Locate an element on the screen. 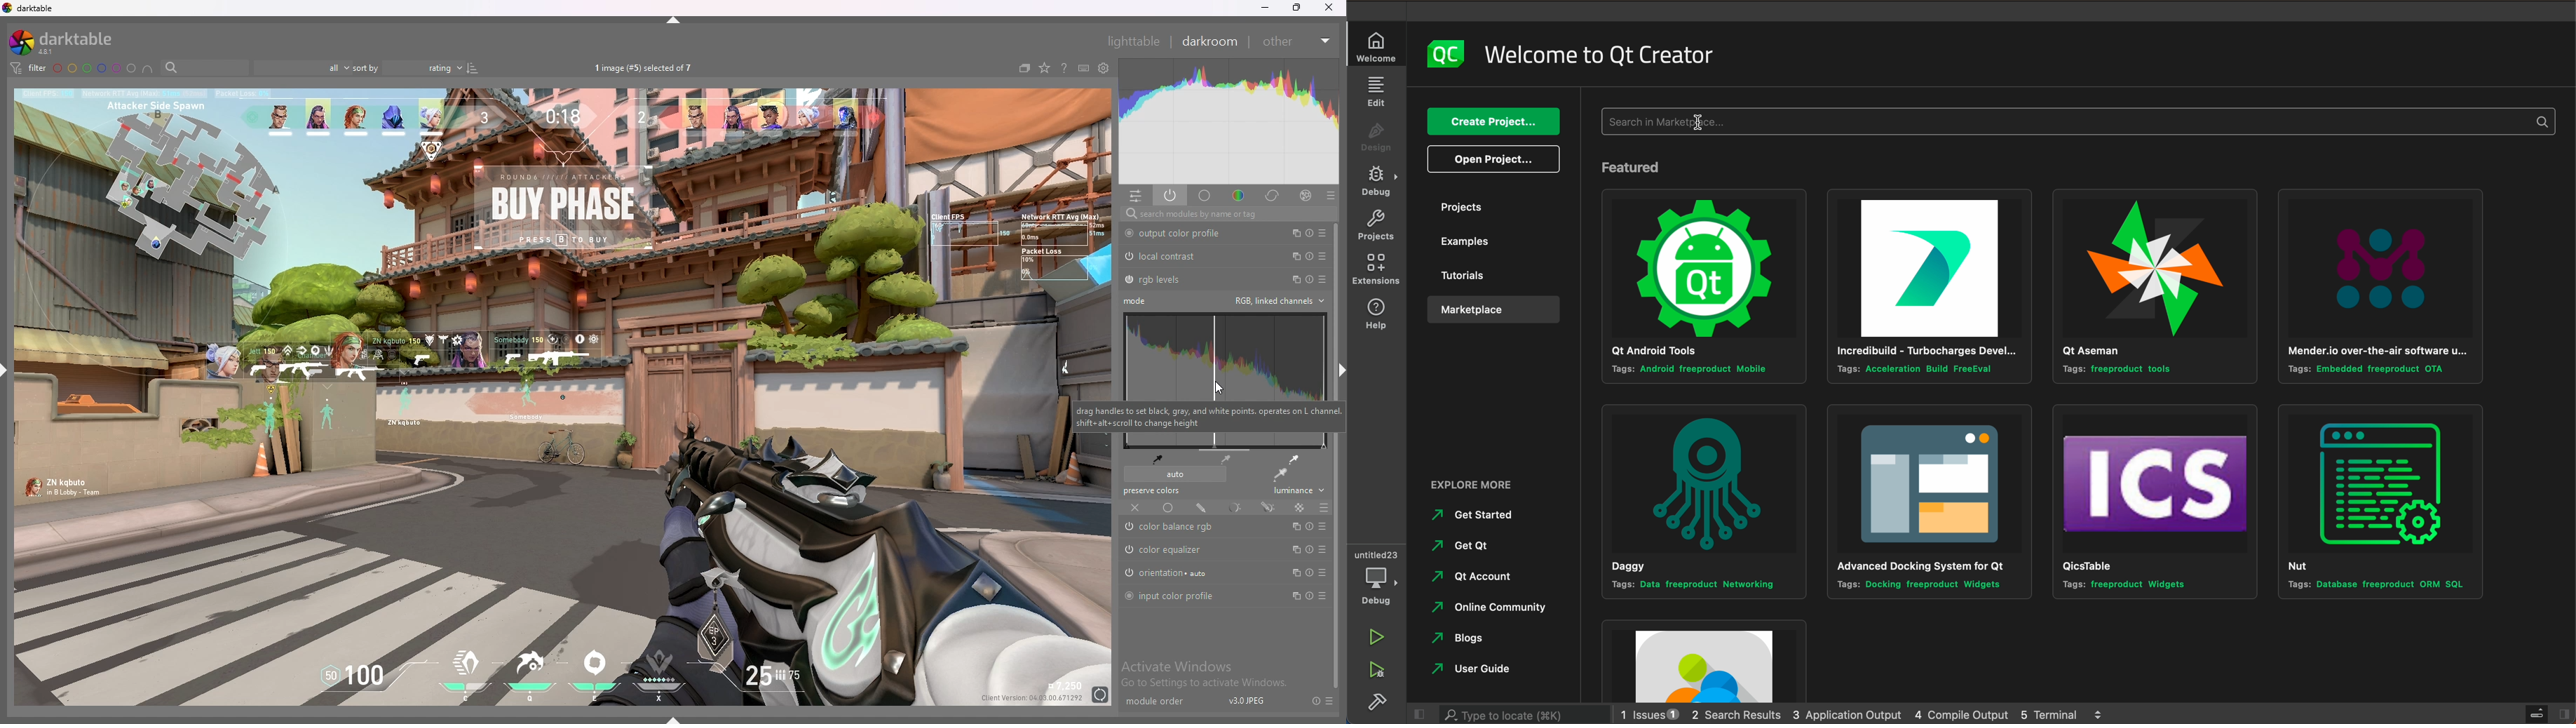  local contrast is located at coordinates (1172, 256).